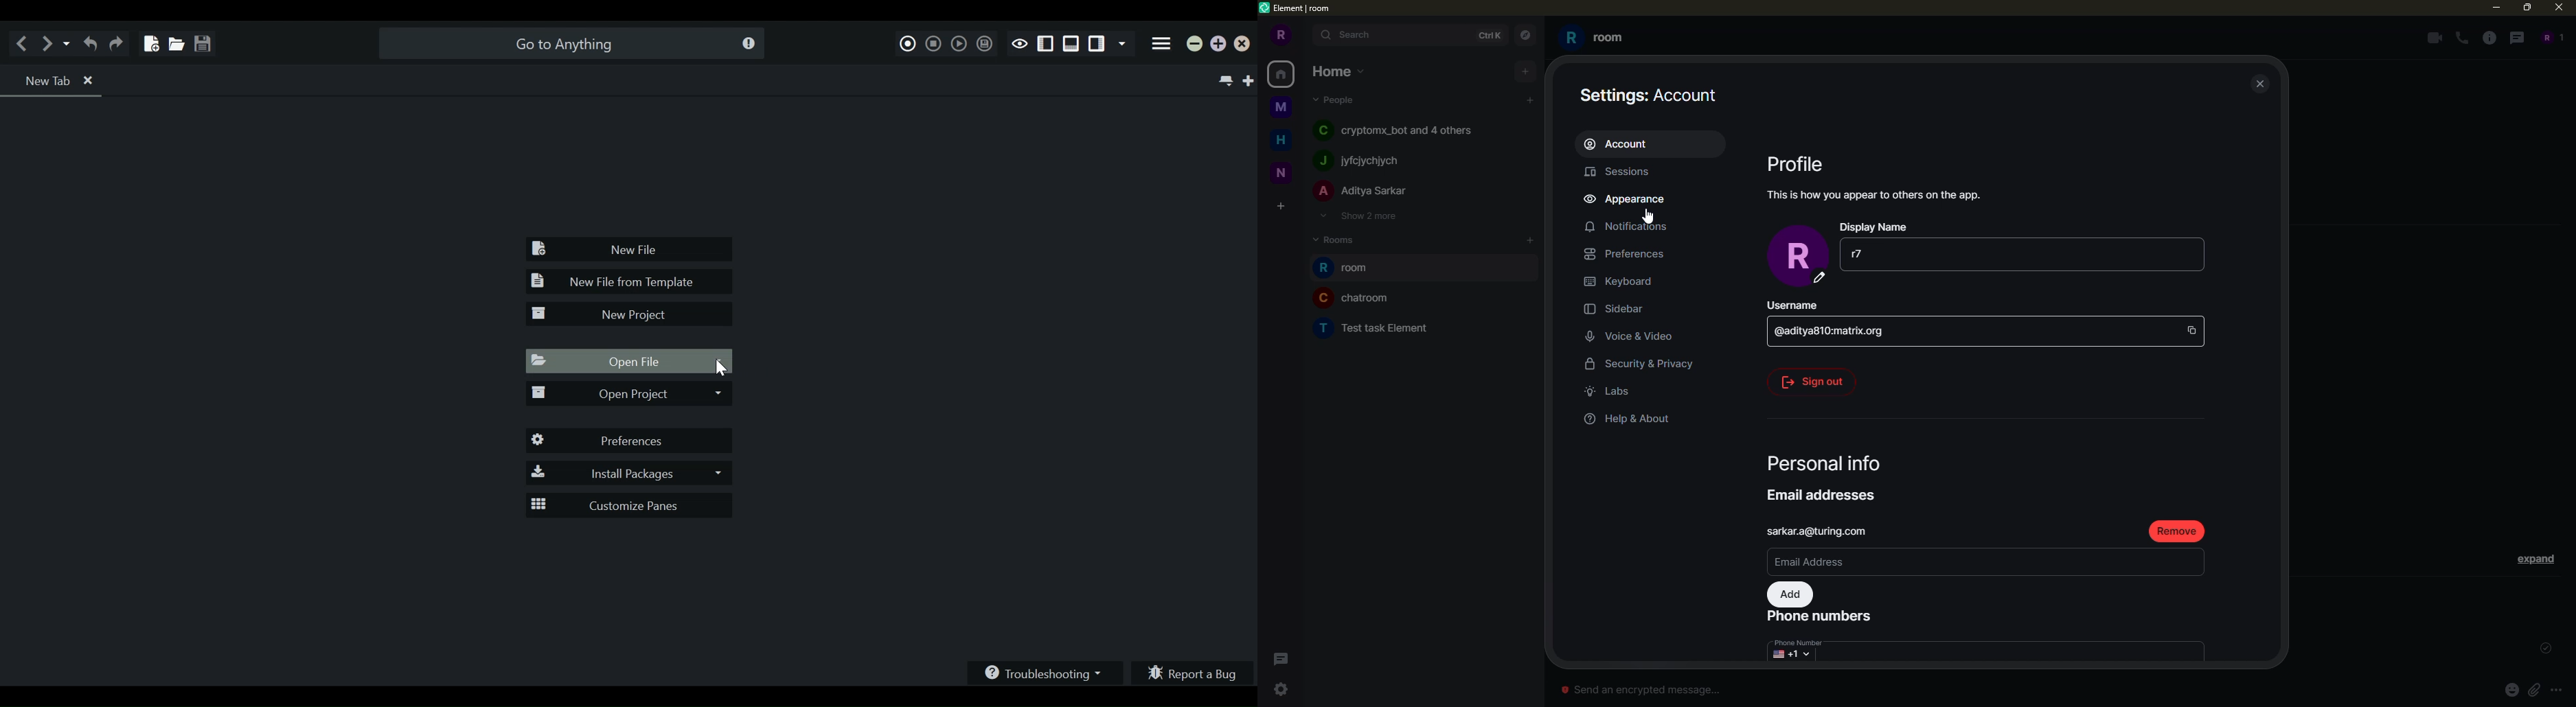  I want to click on email, so click(1816, 532).